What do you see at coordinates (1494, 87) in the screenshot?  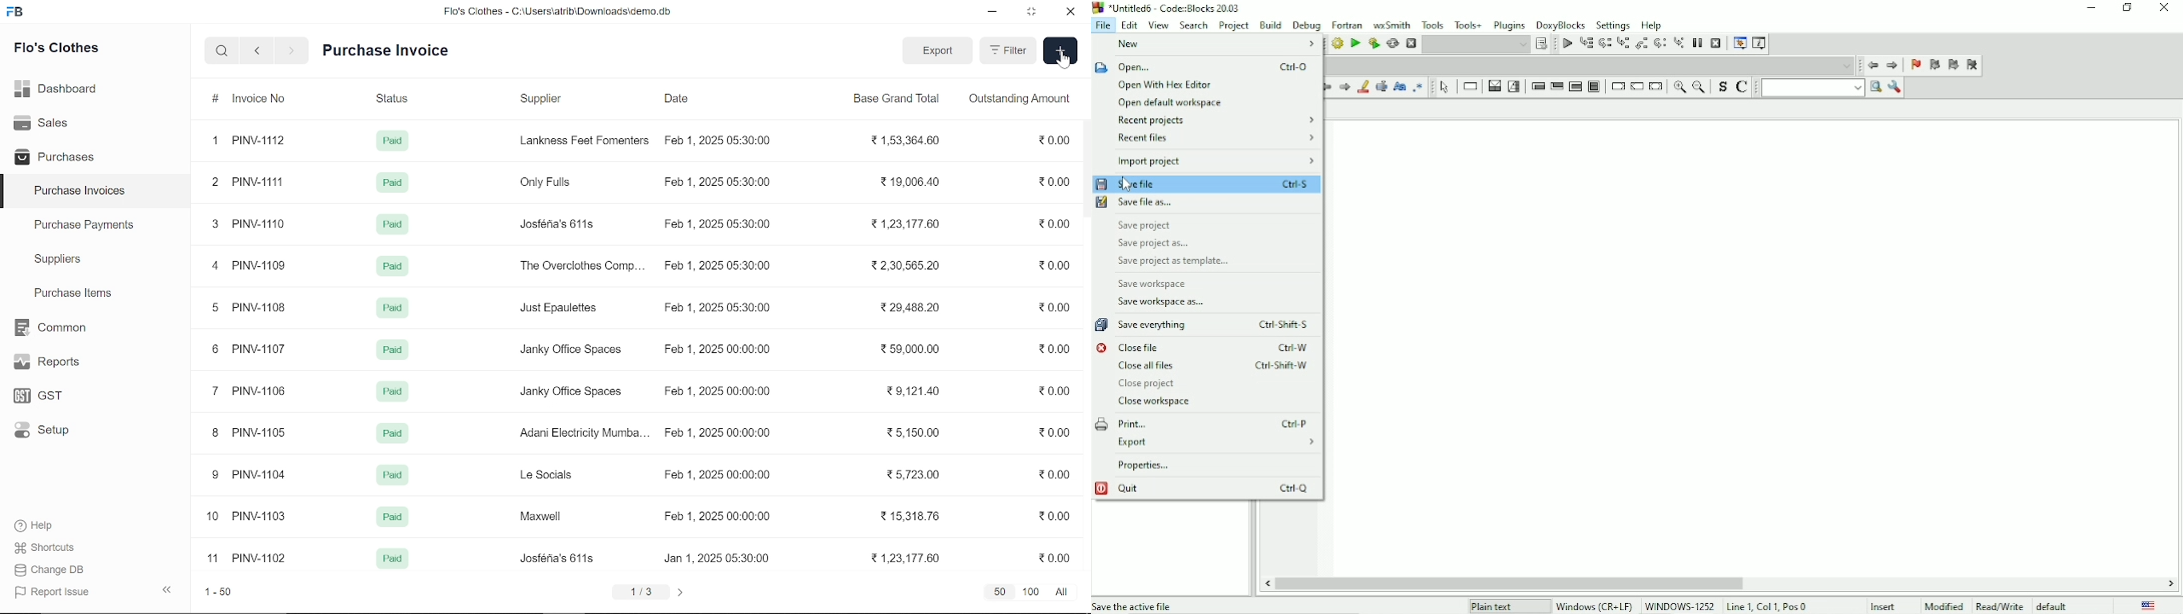 I see `Decision` at bounding box center [1494, 87].